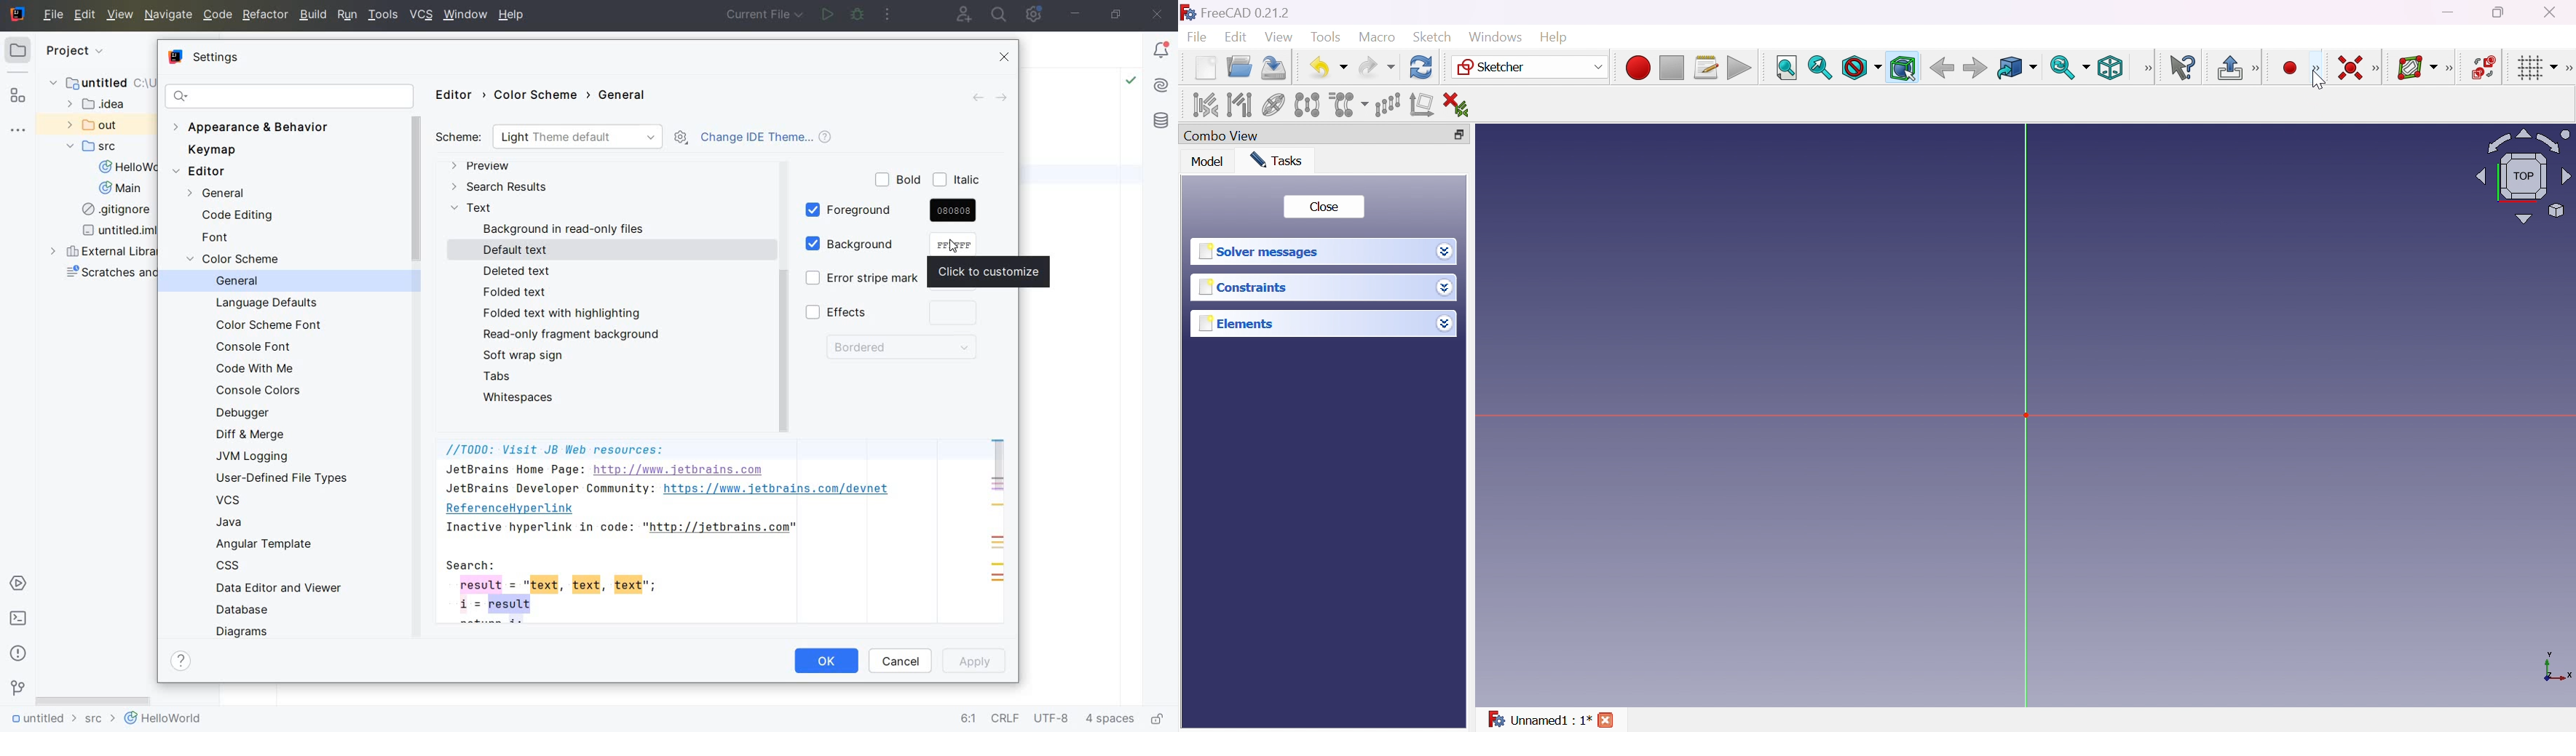  Describe the element at coordinates (2349, 68) in the screenshot. I see `Constrain coincident` at that location.